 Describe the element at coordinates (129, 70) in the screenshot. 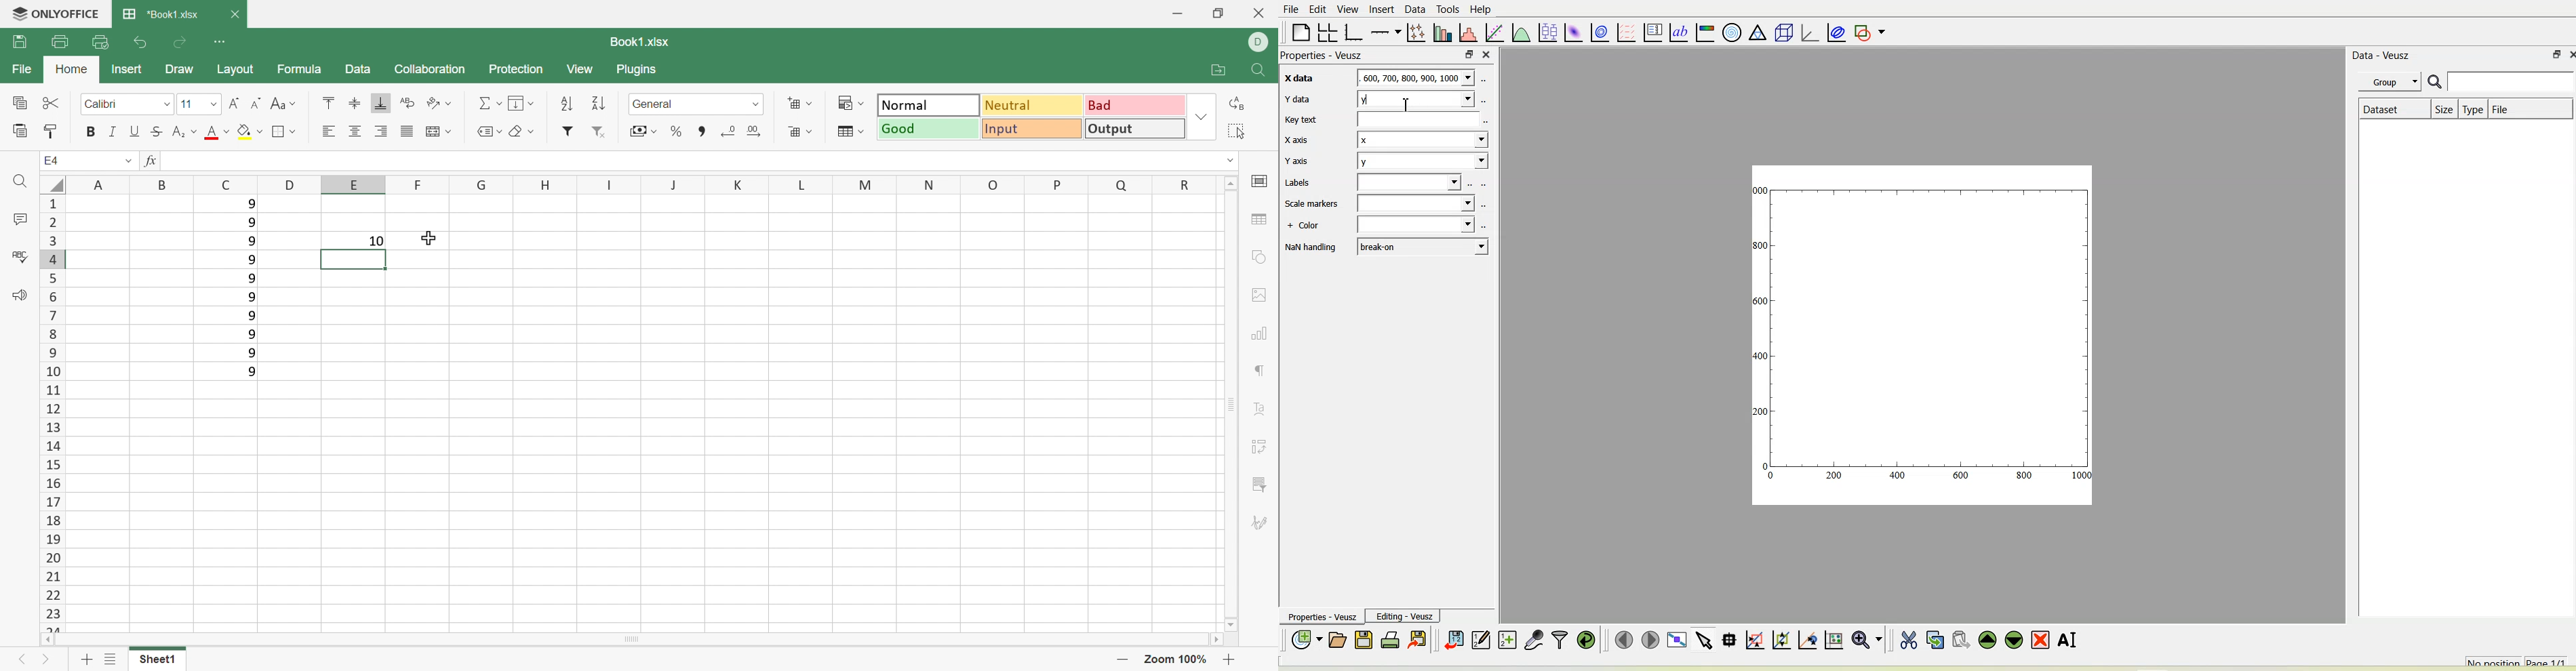

I see `Insert` at that location.